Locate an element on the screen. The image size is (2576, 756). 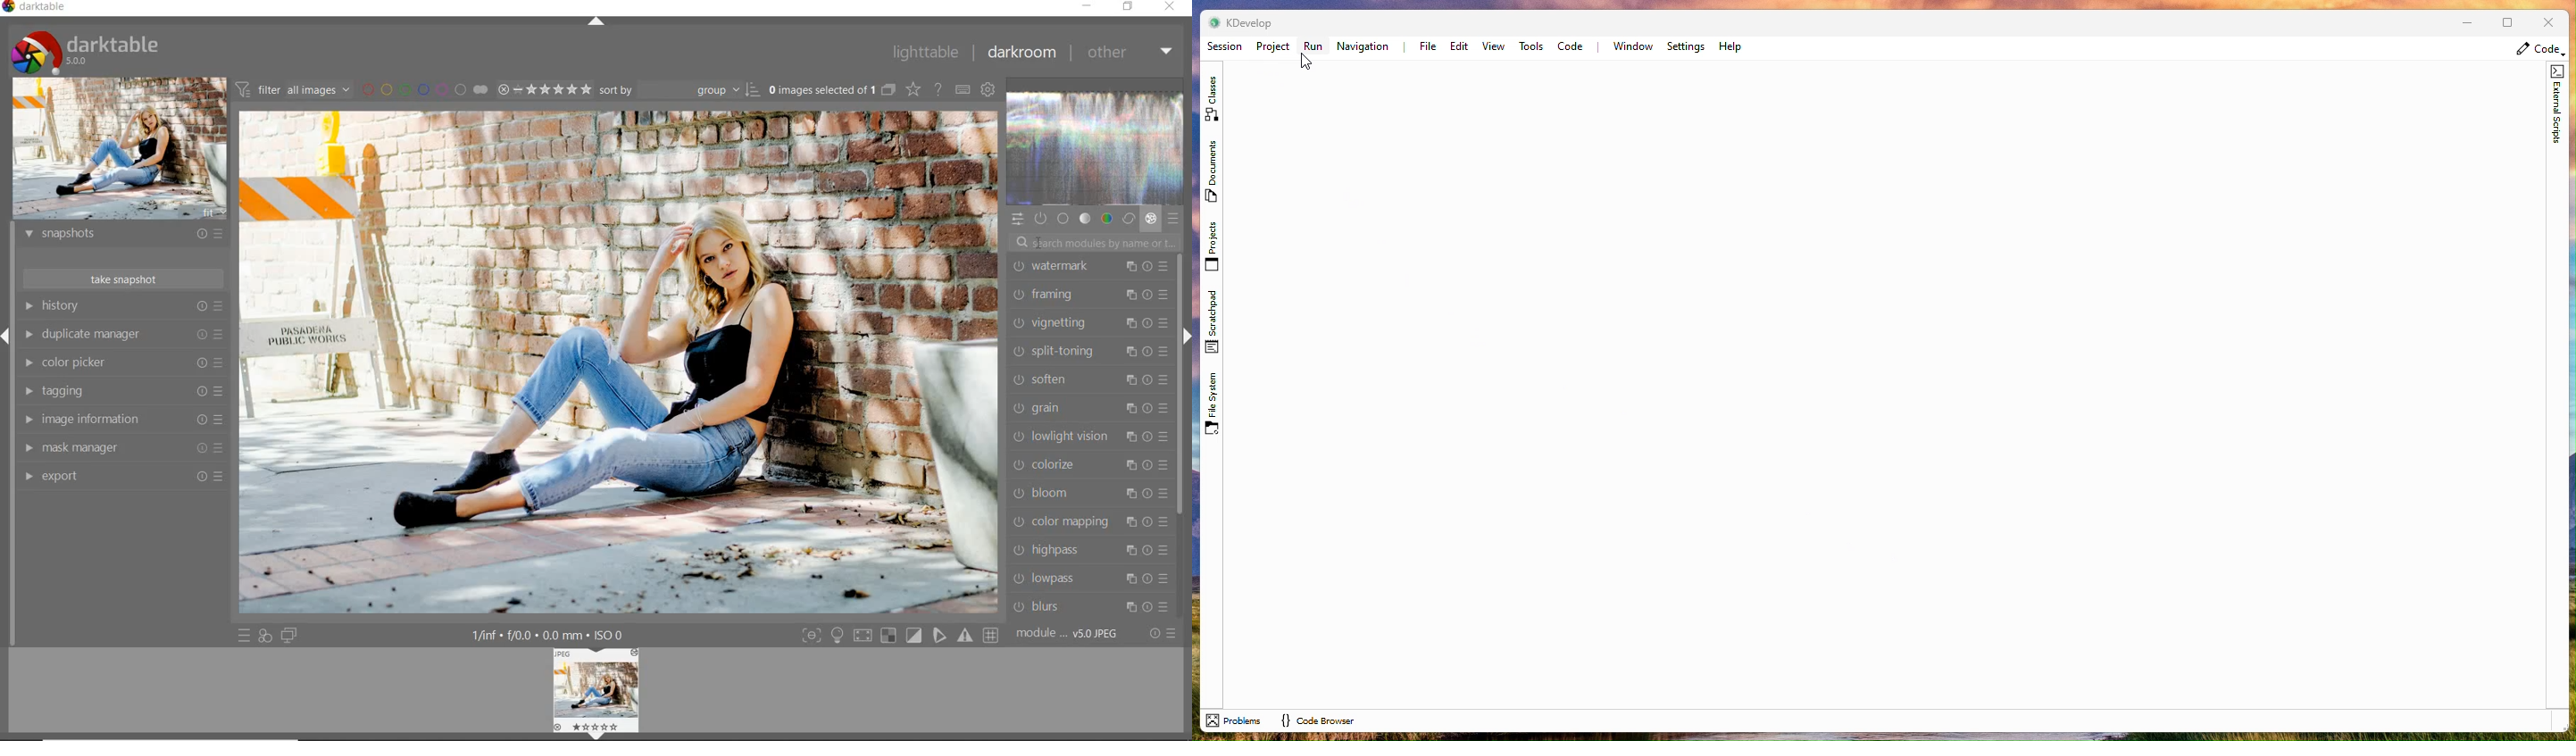
lowpass is located at coordinates (1089, 580).